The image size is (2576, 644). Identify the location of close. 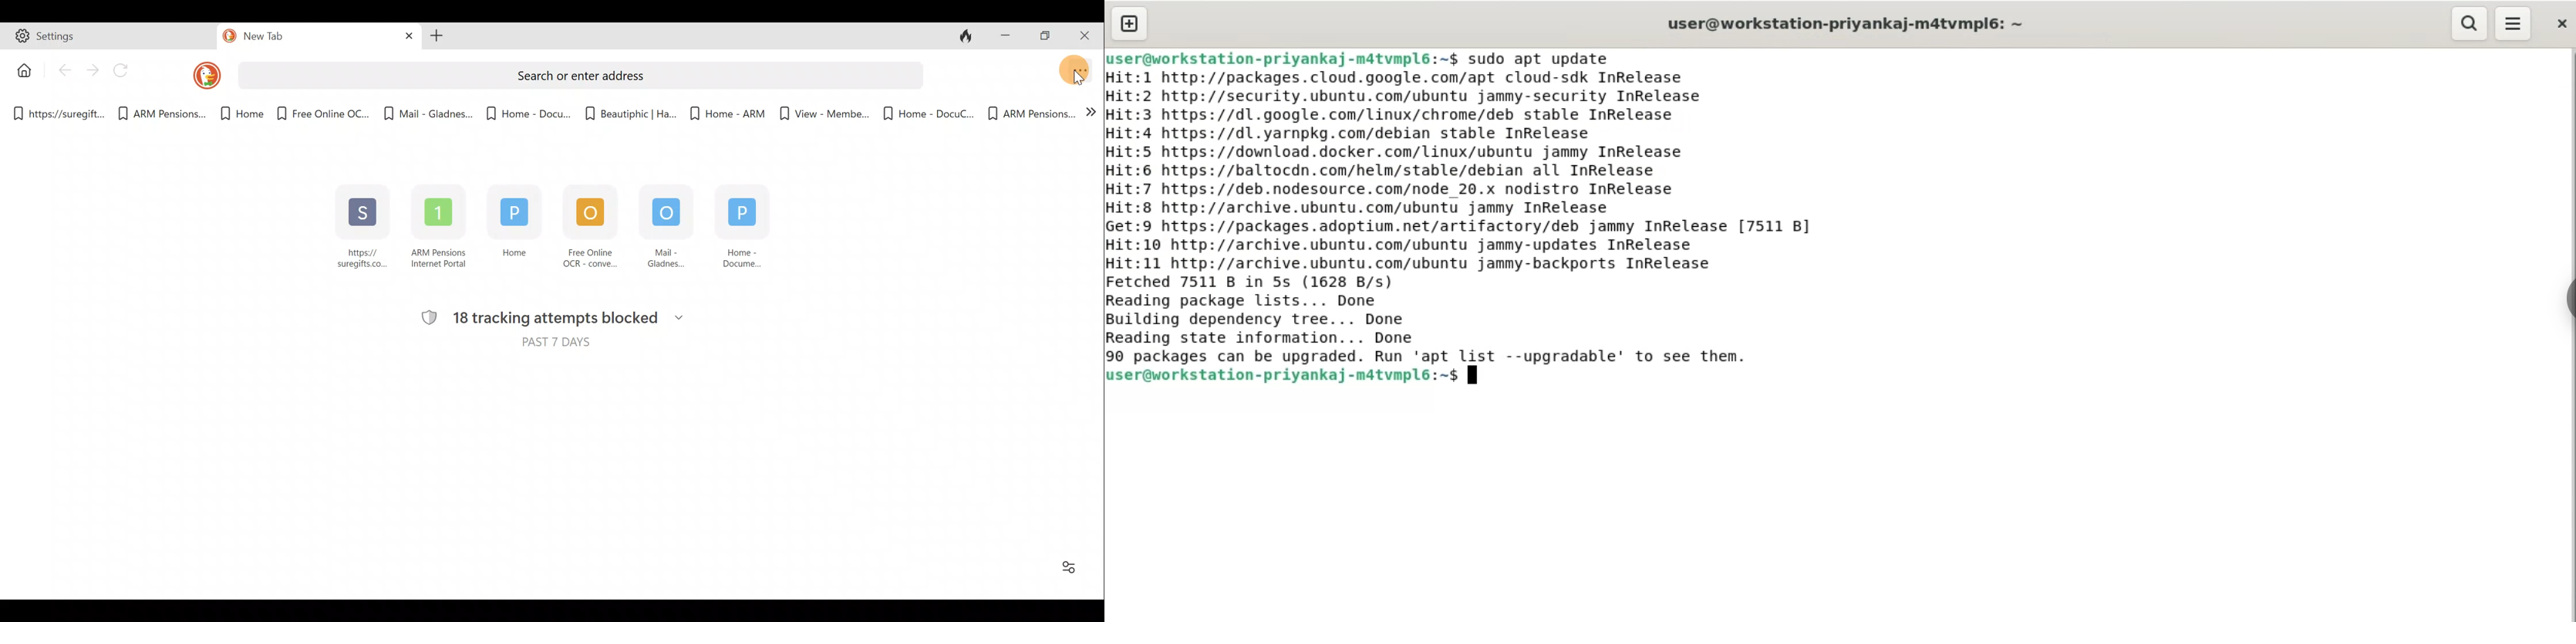
(2557, 27).